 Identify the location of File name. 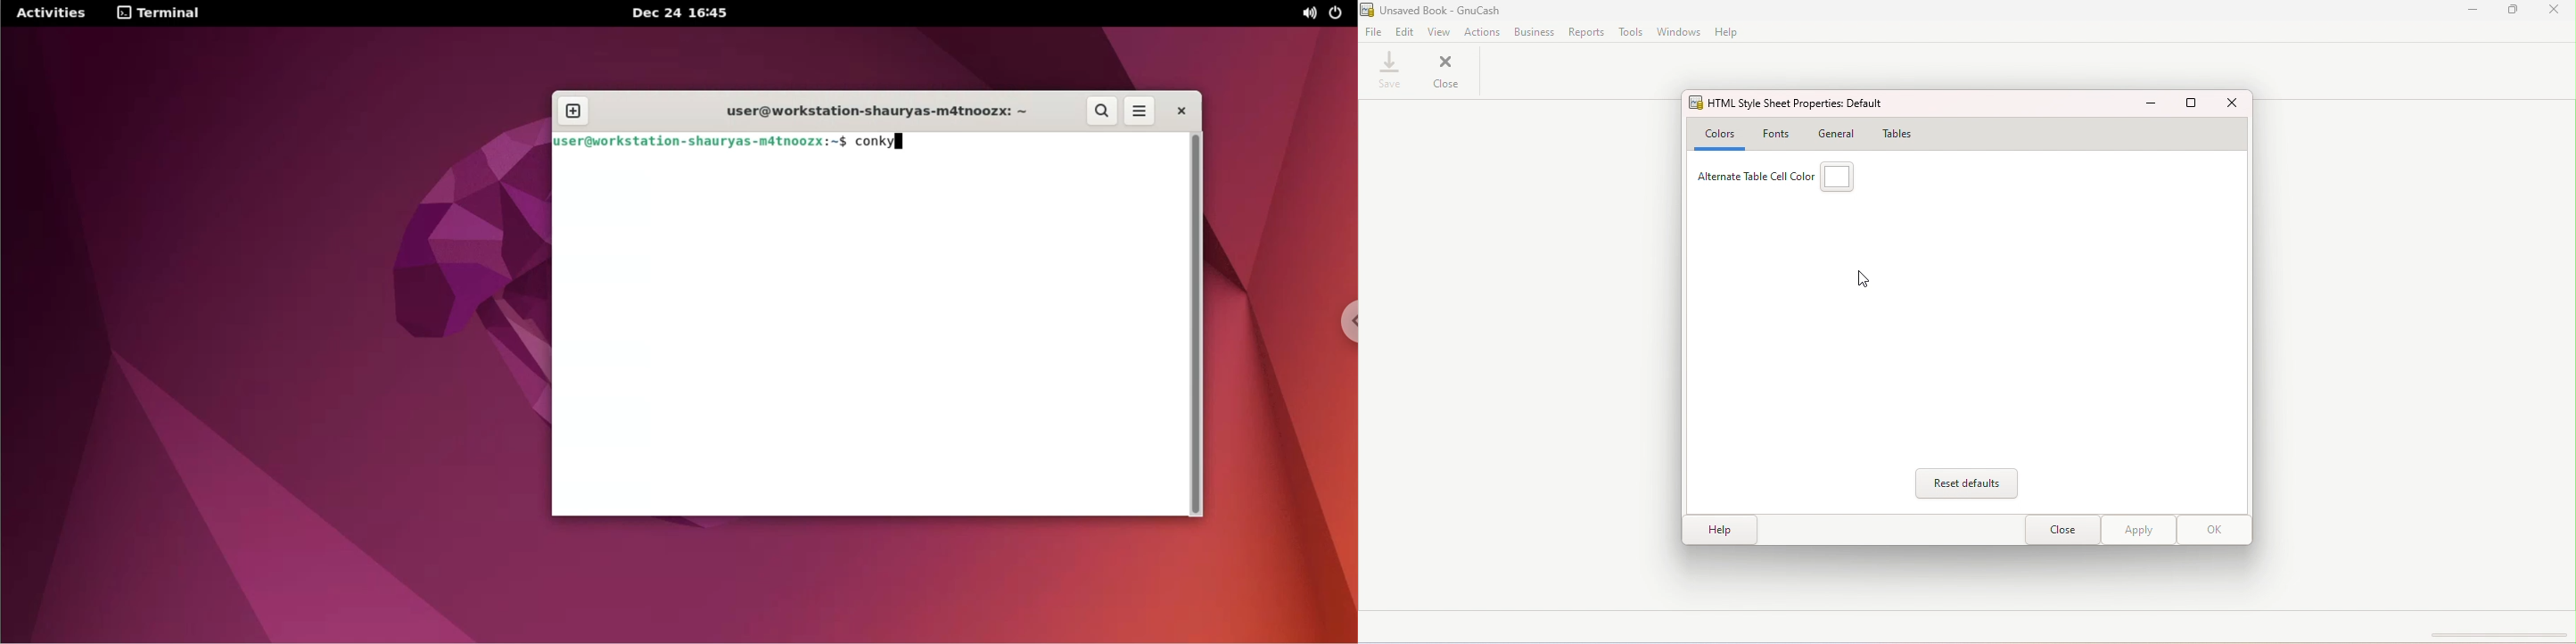
(1437, 12).